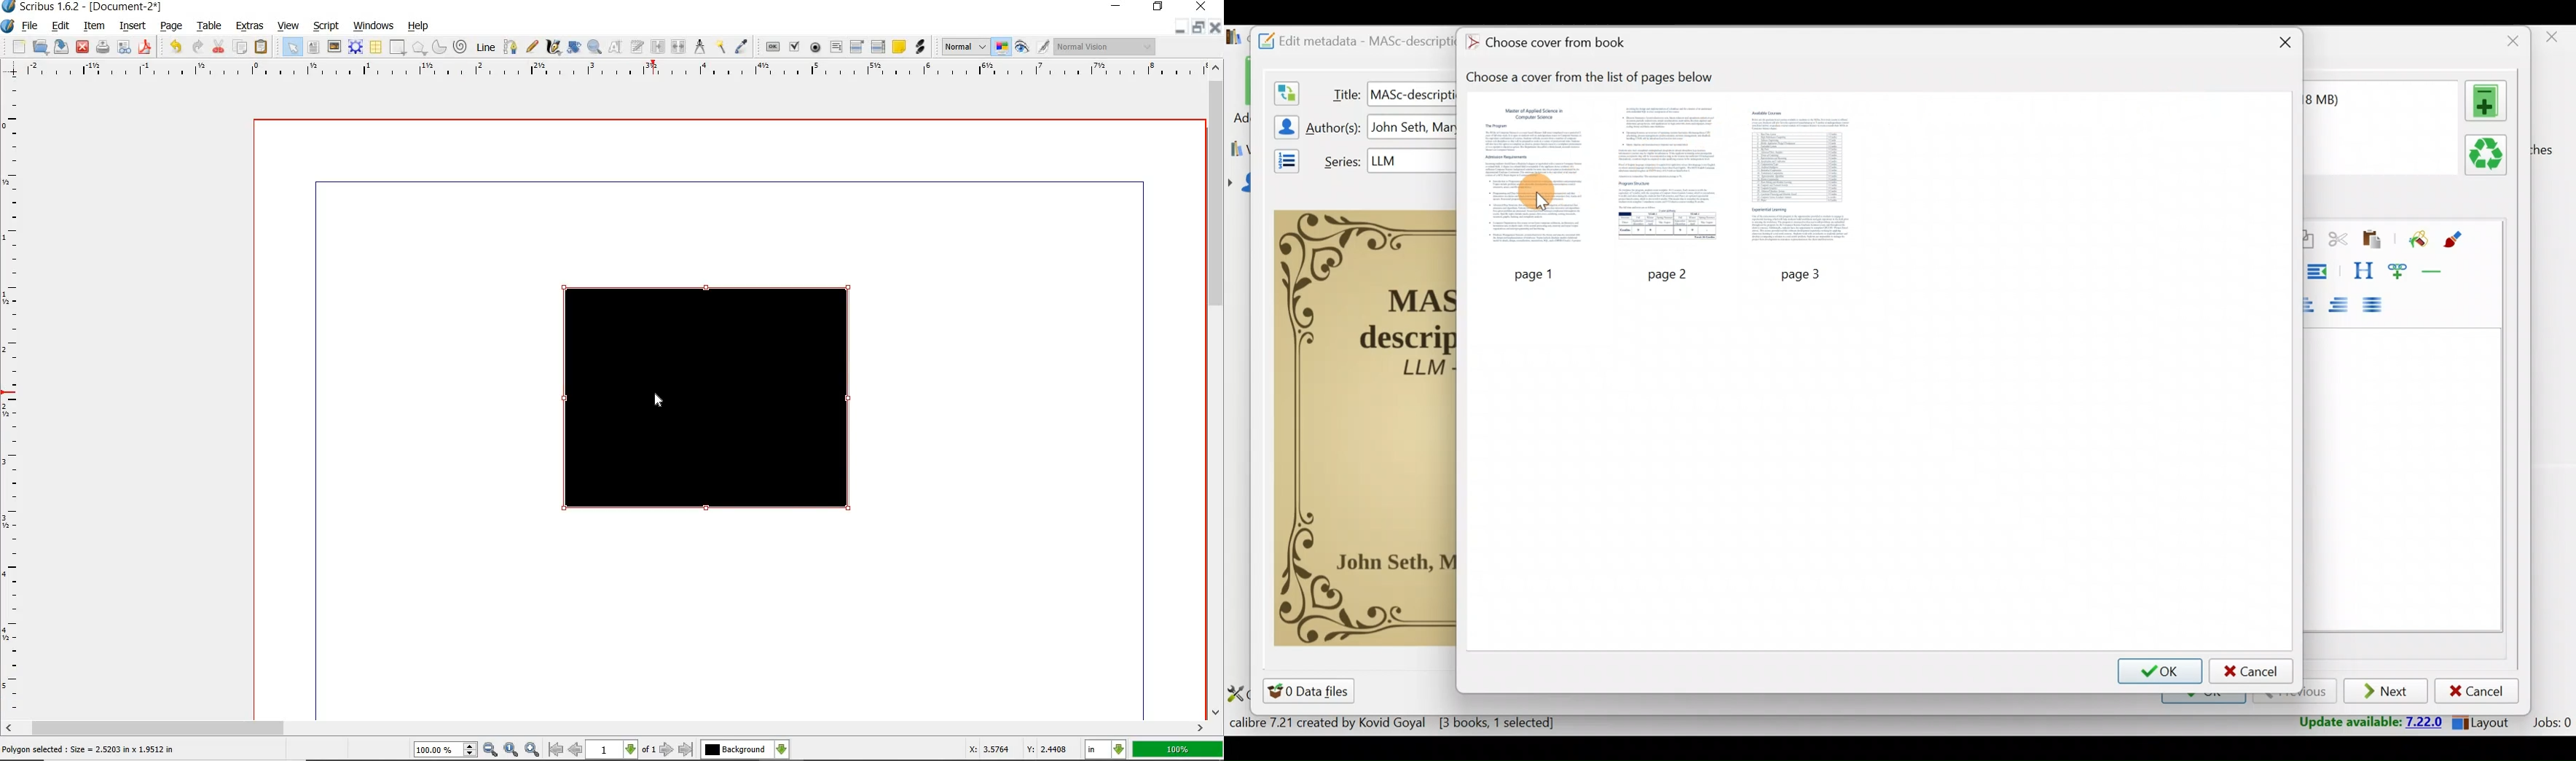 This screenshot has width=2576, height=784. I want to click on windows, so click(371, 26).